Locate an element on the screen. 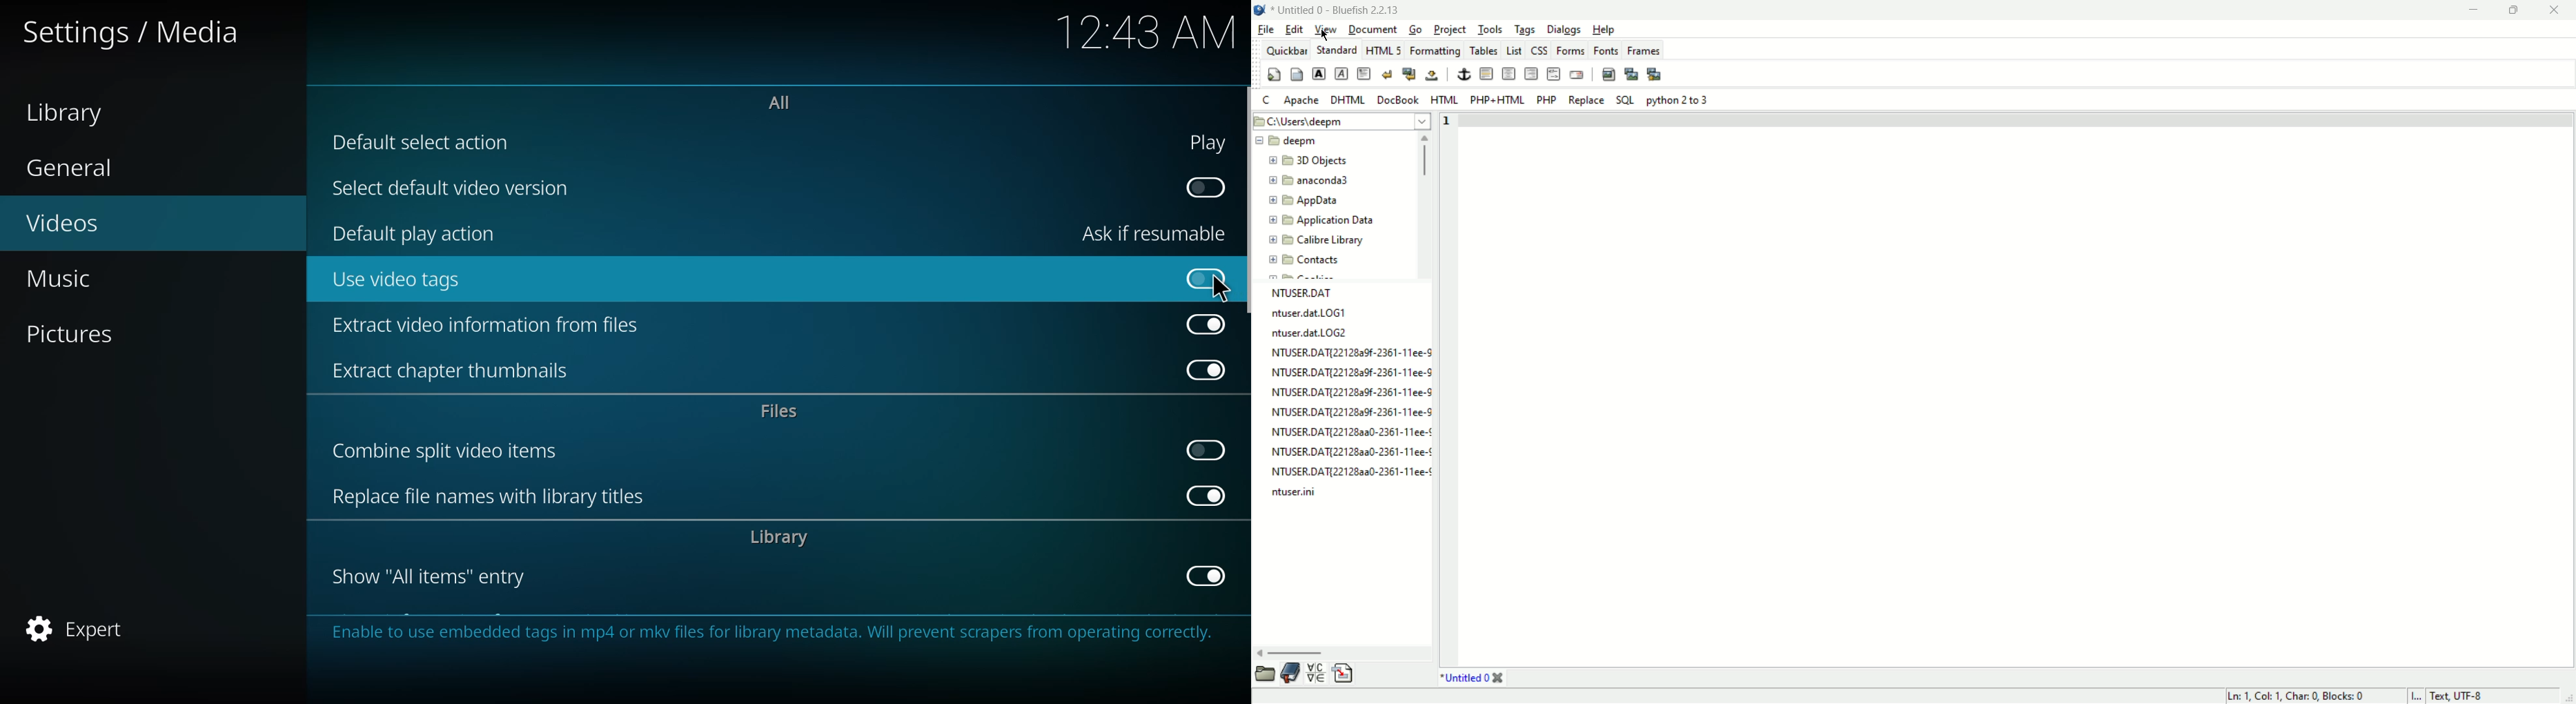 This screenshot has width=2576, height=728. quickstart is located at coordinates (1273, 74).